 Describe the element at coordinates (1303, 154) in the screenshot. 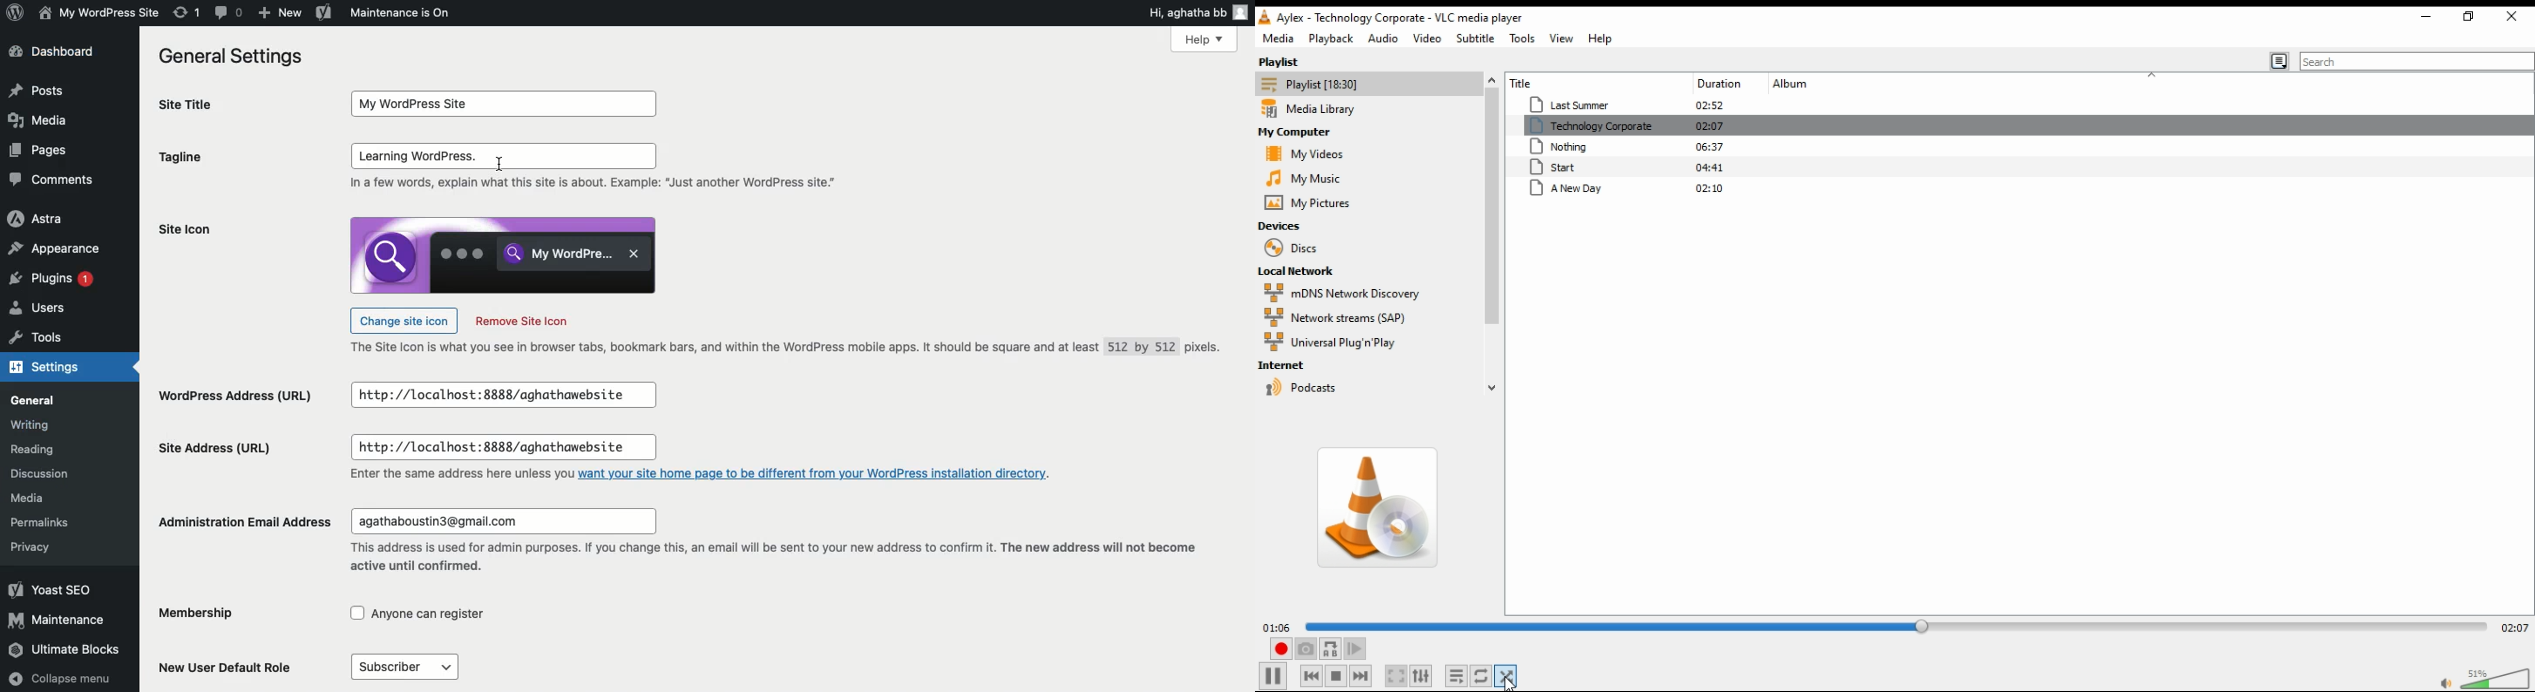

I see `my videos` at that location.